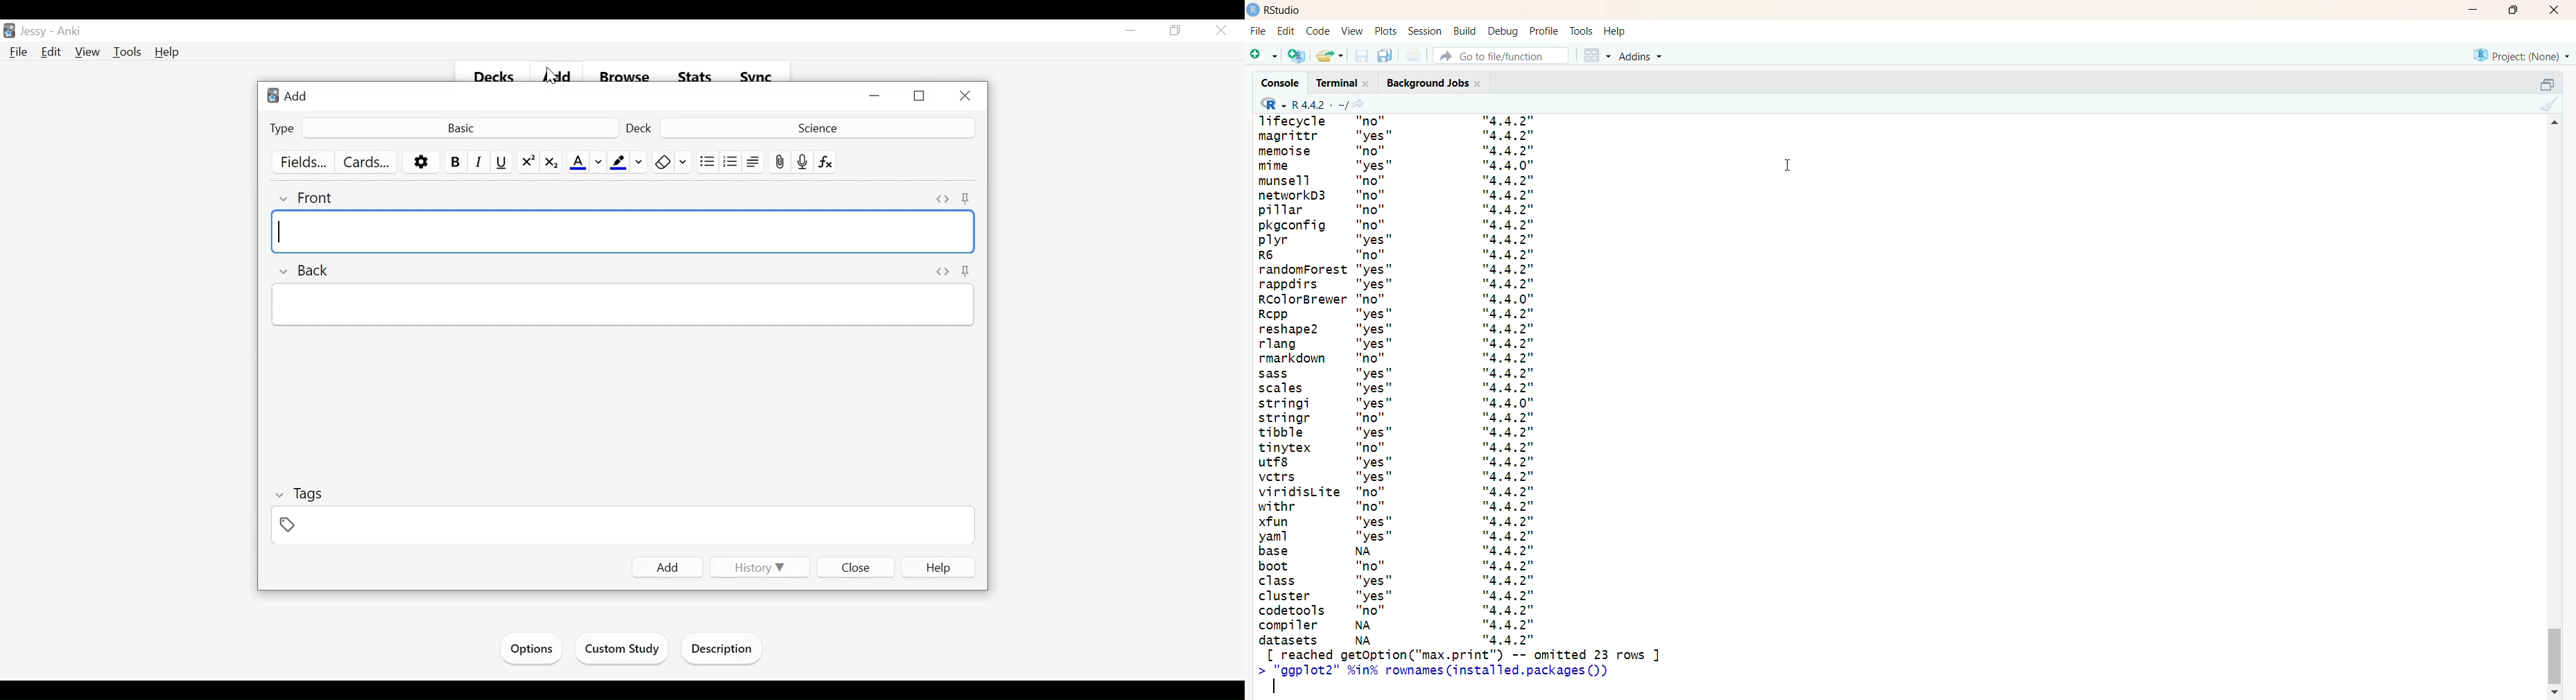  Describe the element at coordinates (300, 495) in the screenshot. I see `Tags` at that location.